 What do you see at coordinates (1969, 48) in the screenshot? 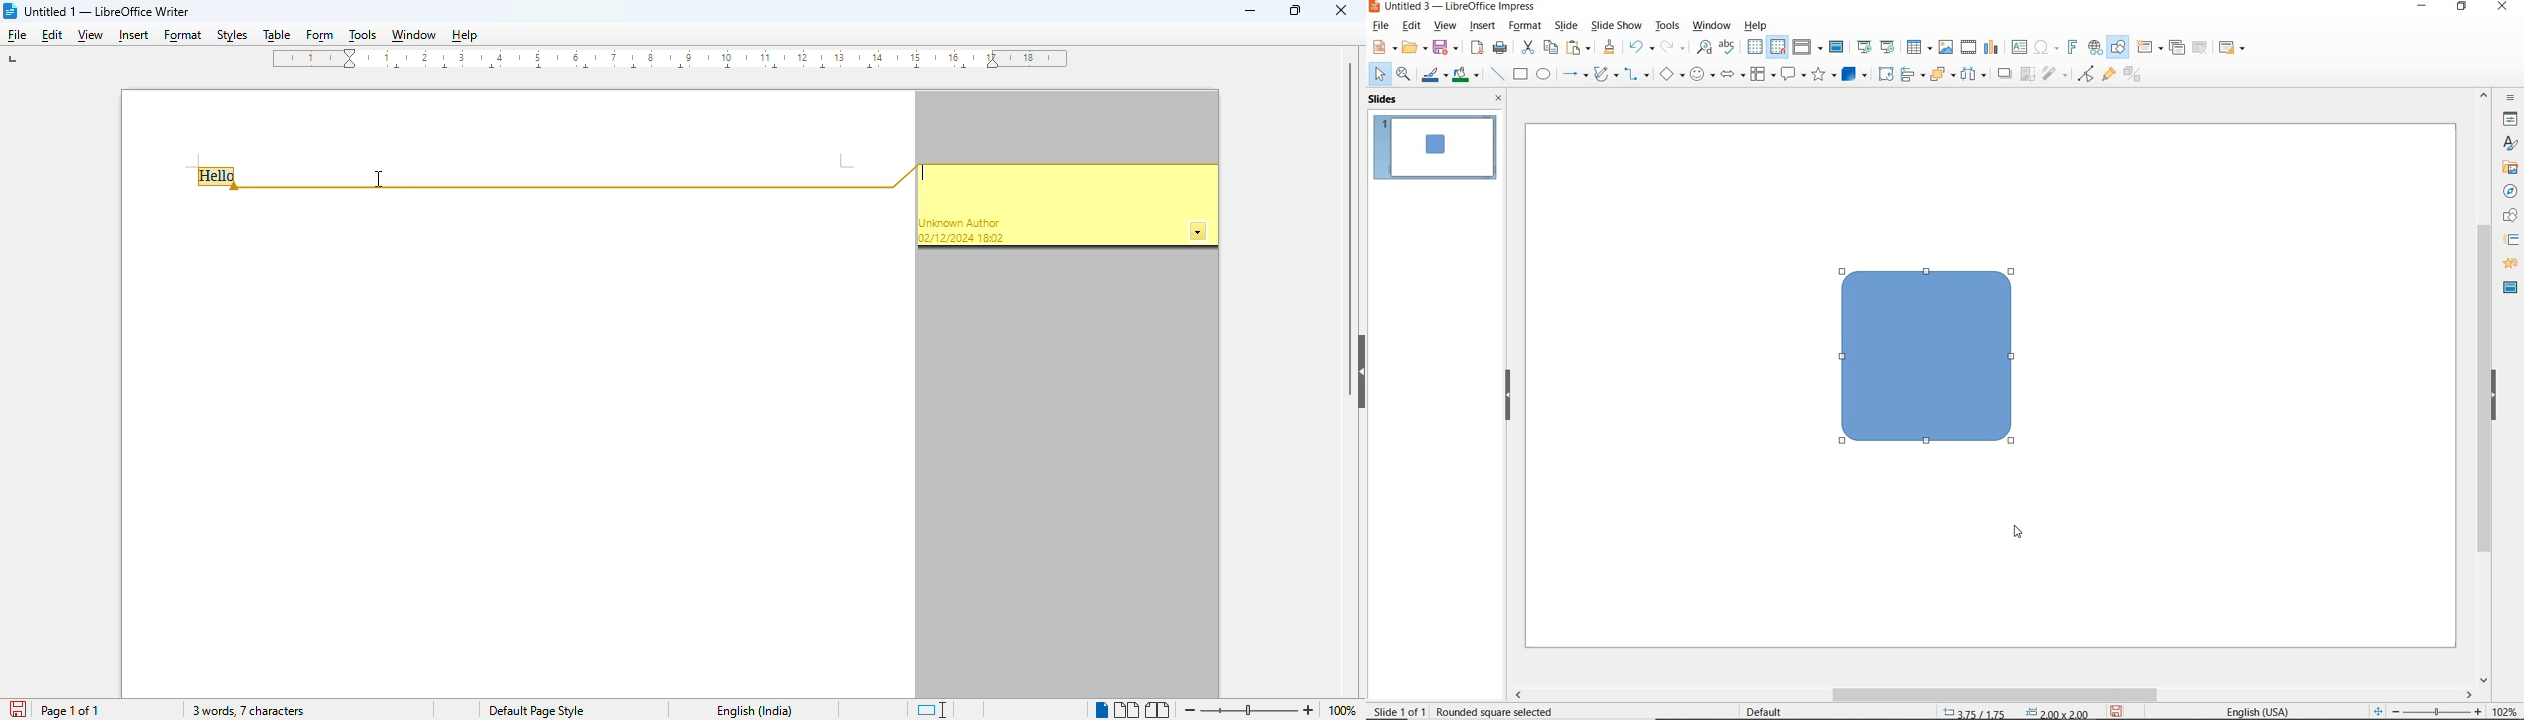
I see `insert audio or video` at bounding box center [1969, 48].